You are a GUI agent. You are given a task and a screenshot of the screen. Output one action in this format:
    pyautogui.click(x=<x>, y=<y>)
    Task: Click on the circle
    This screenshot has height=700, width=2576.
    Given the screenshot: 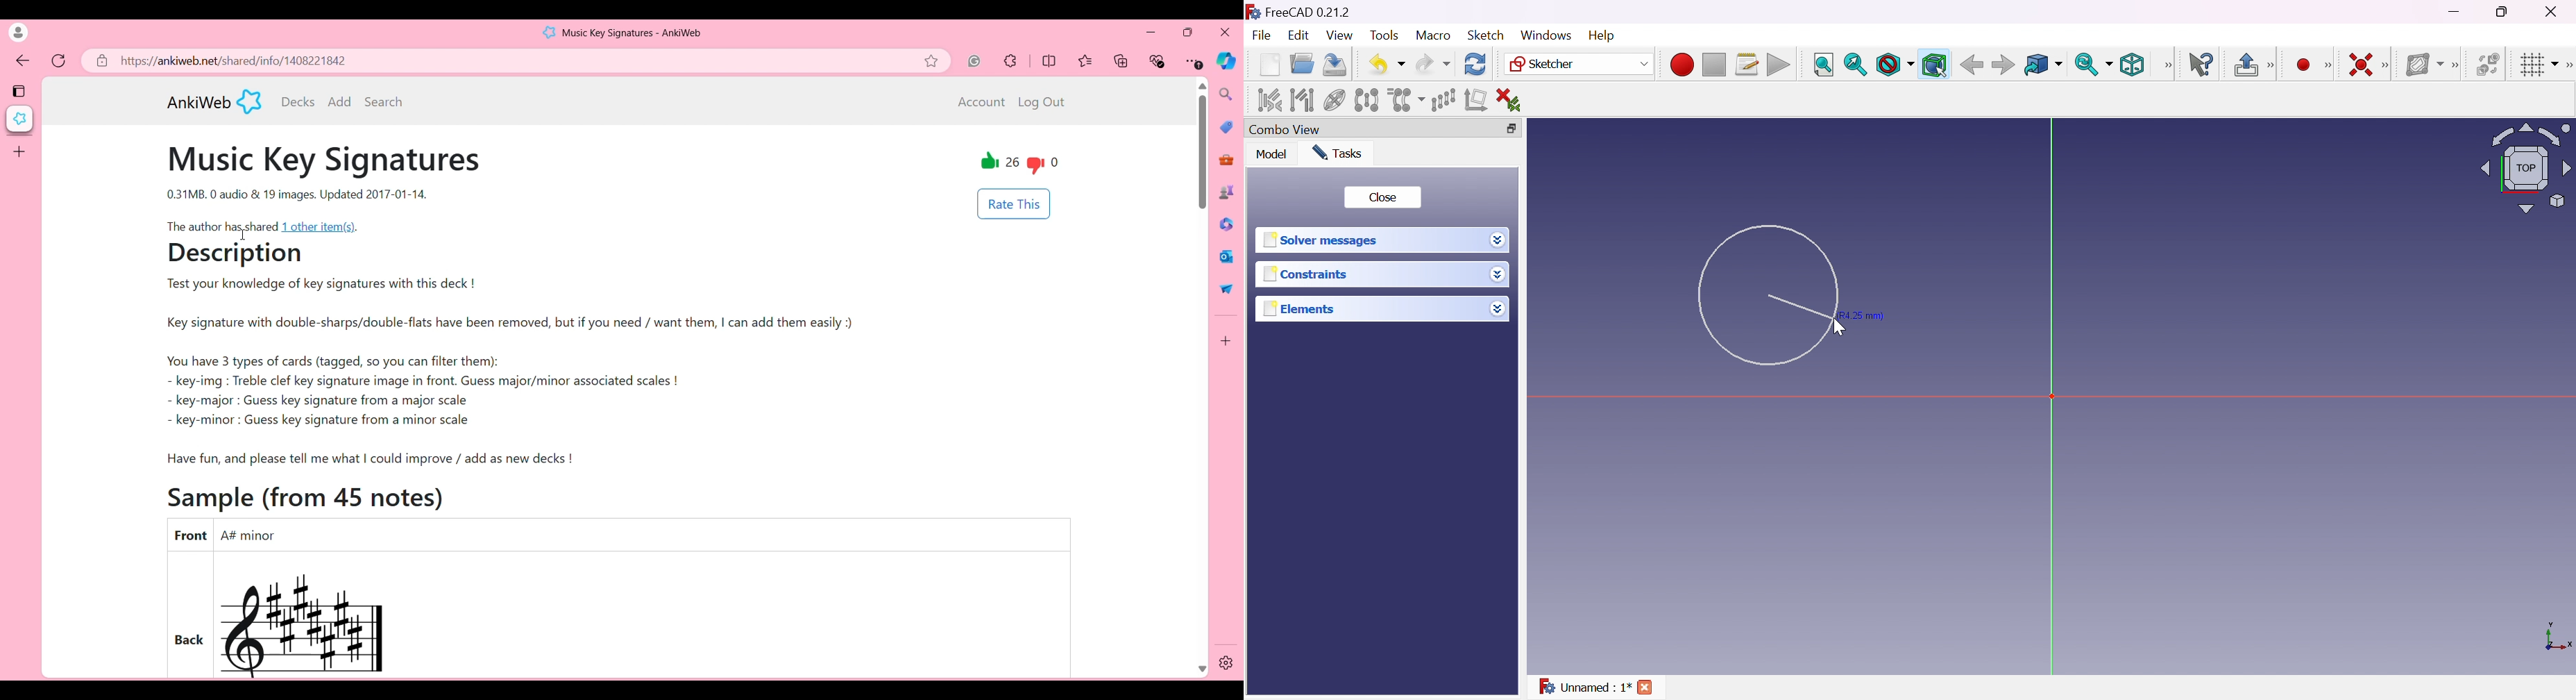 What is the action you would take?
    pyautogui.click(x=1768, y=294)
    